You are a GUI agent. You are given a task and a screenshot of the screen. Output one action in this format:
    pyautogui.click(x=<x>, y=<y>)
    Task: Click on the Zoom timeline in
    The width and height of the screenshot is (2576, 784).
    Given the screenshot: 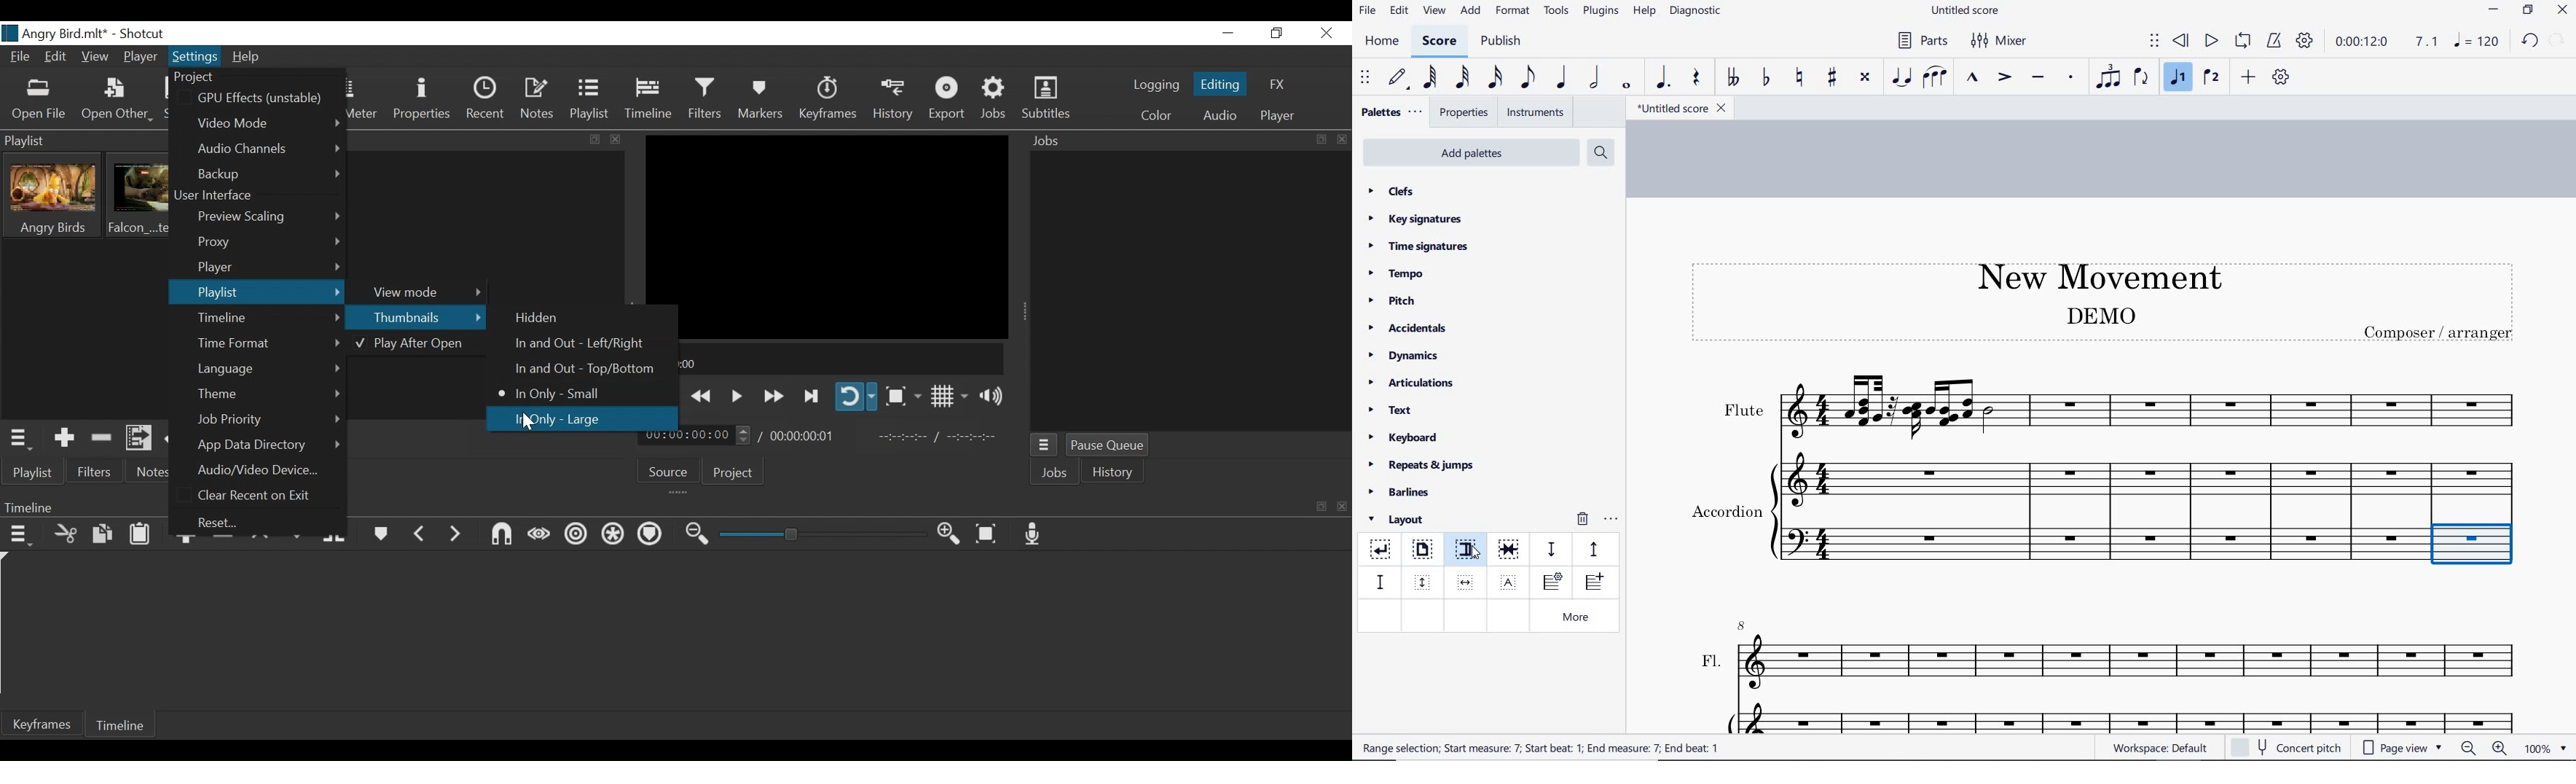 What is the action you would take?
    pyautogui.click(x=949, y=535)
    